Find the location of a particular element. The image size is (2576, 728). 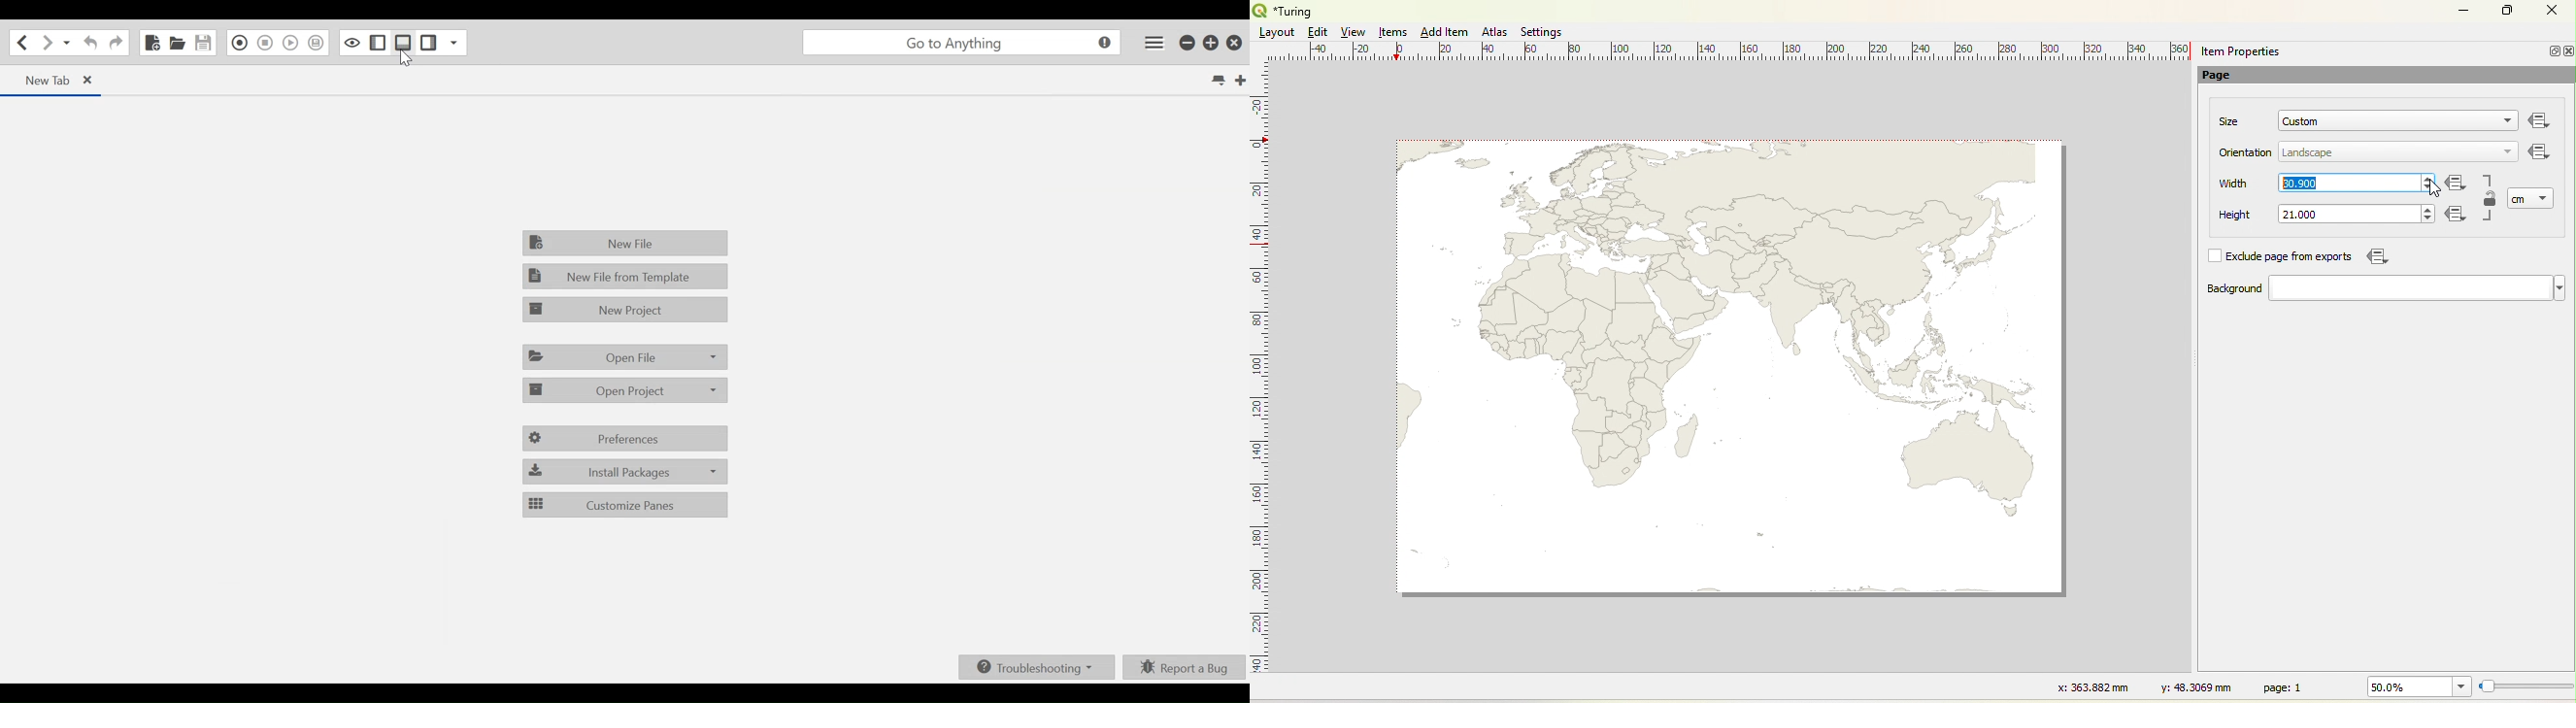

item properties is located at coordinates (2240, 51).